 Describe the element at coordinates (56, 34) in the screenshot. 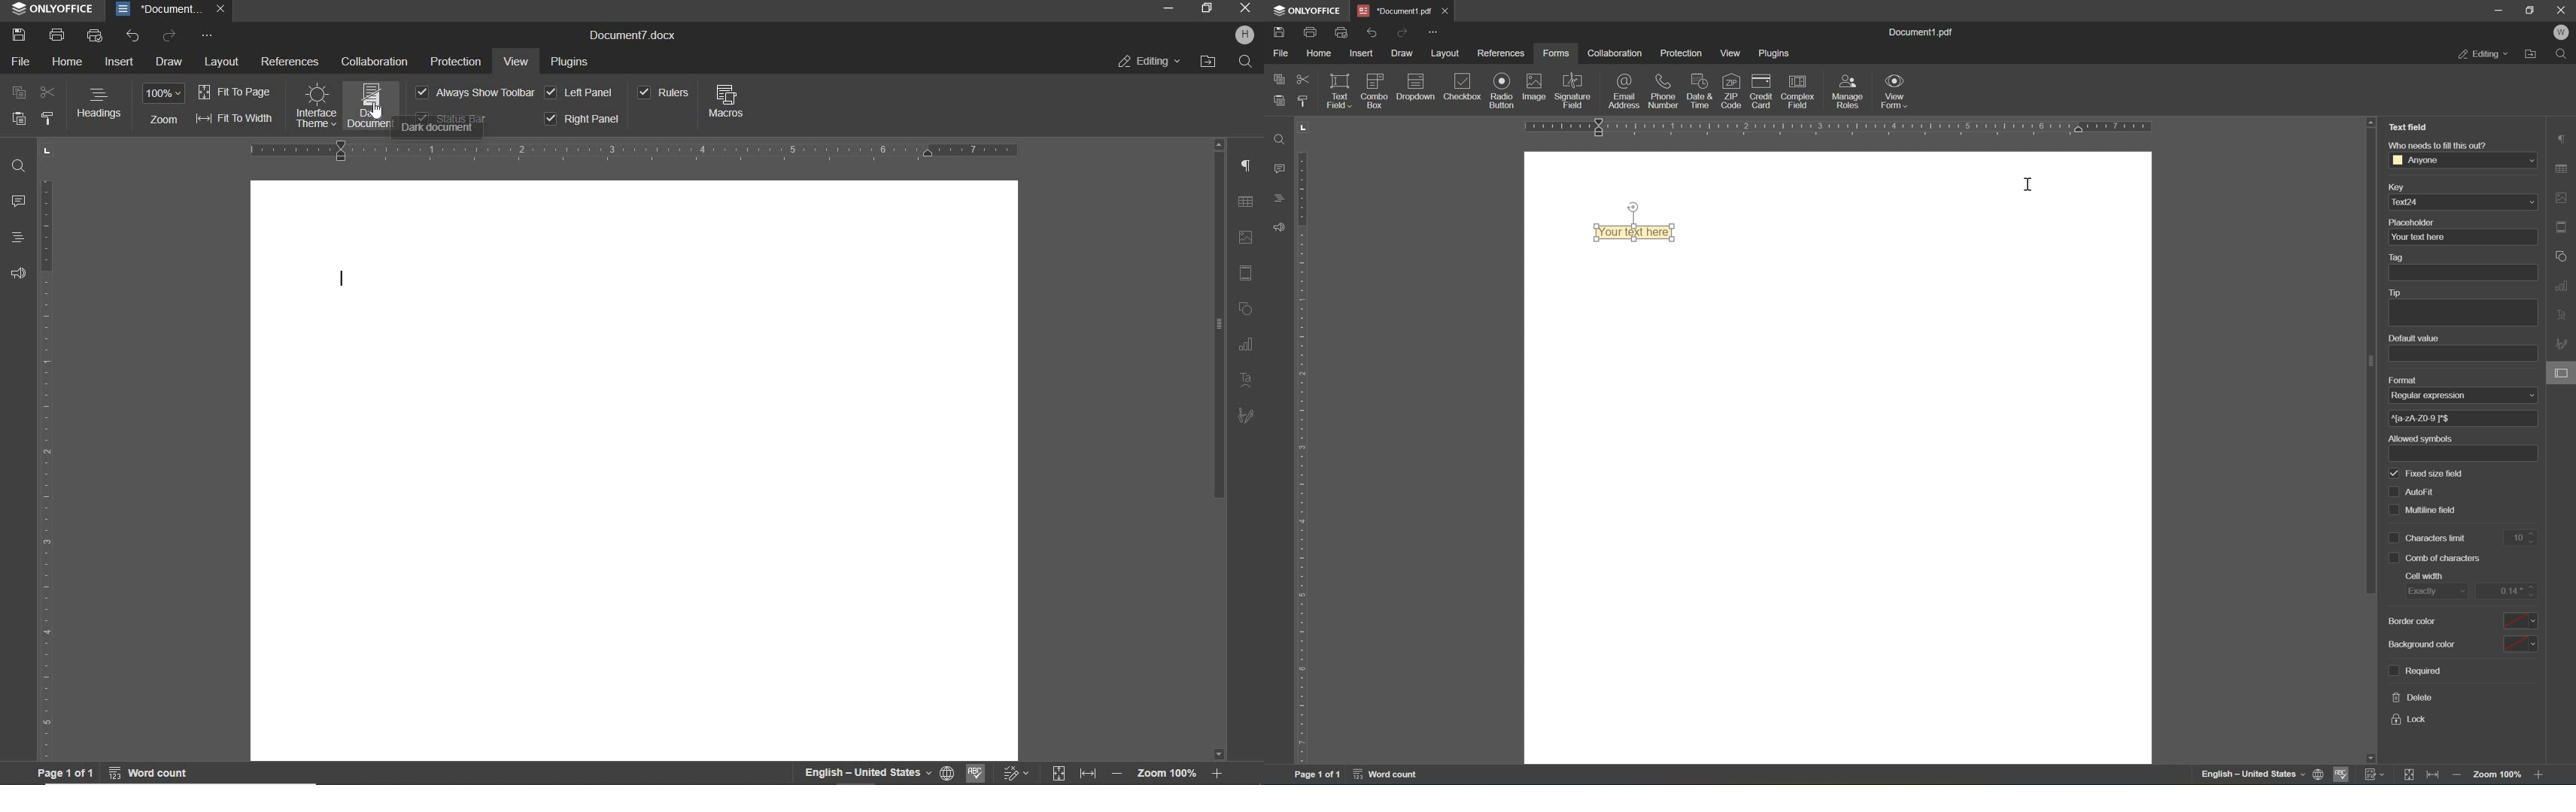

I see `PRINT` at that location.